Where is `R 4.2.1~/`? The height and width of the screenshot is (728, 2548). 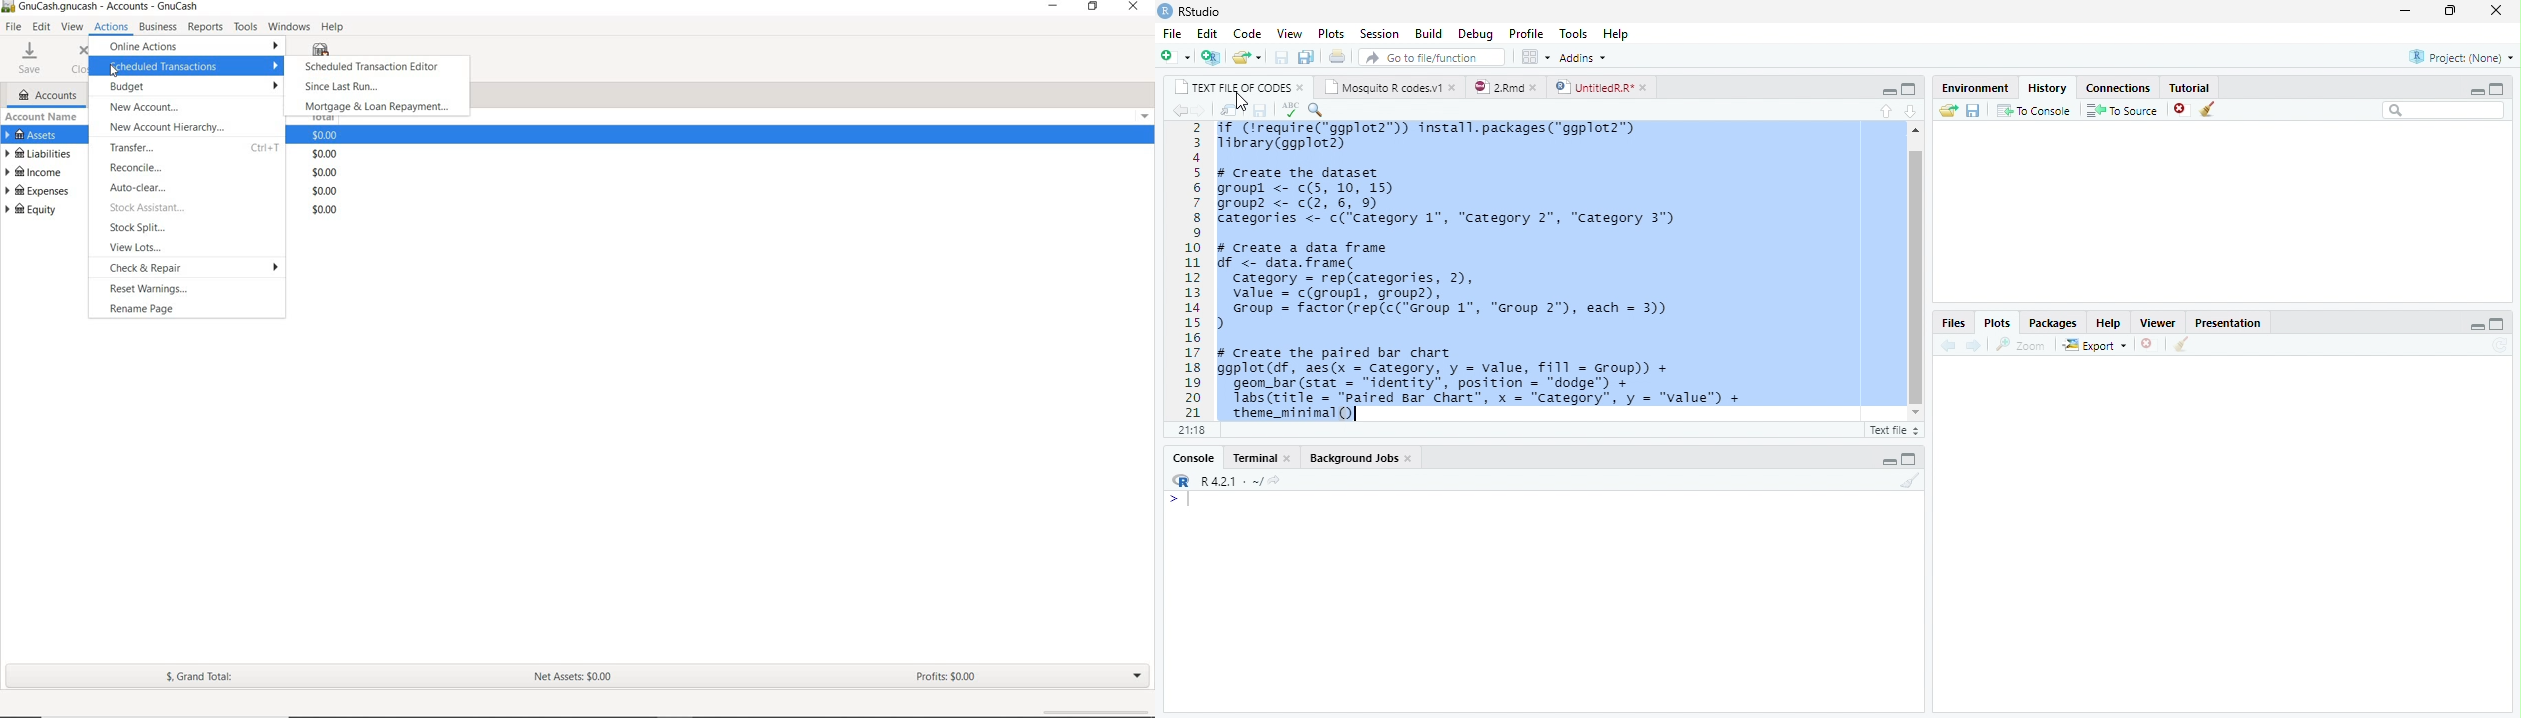 R 4.2.1~/ is located at coordinates (1230, 481).